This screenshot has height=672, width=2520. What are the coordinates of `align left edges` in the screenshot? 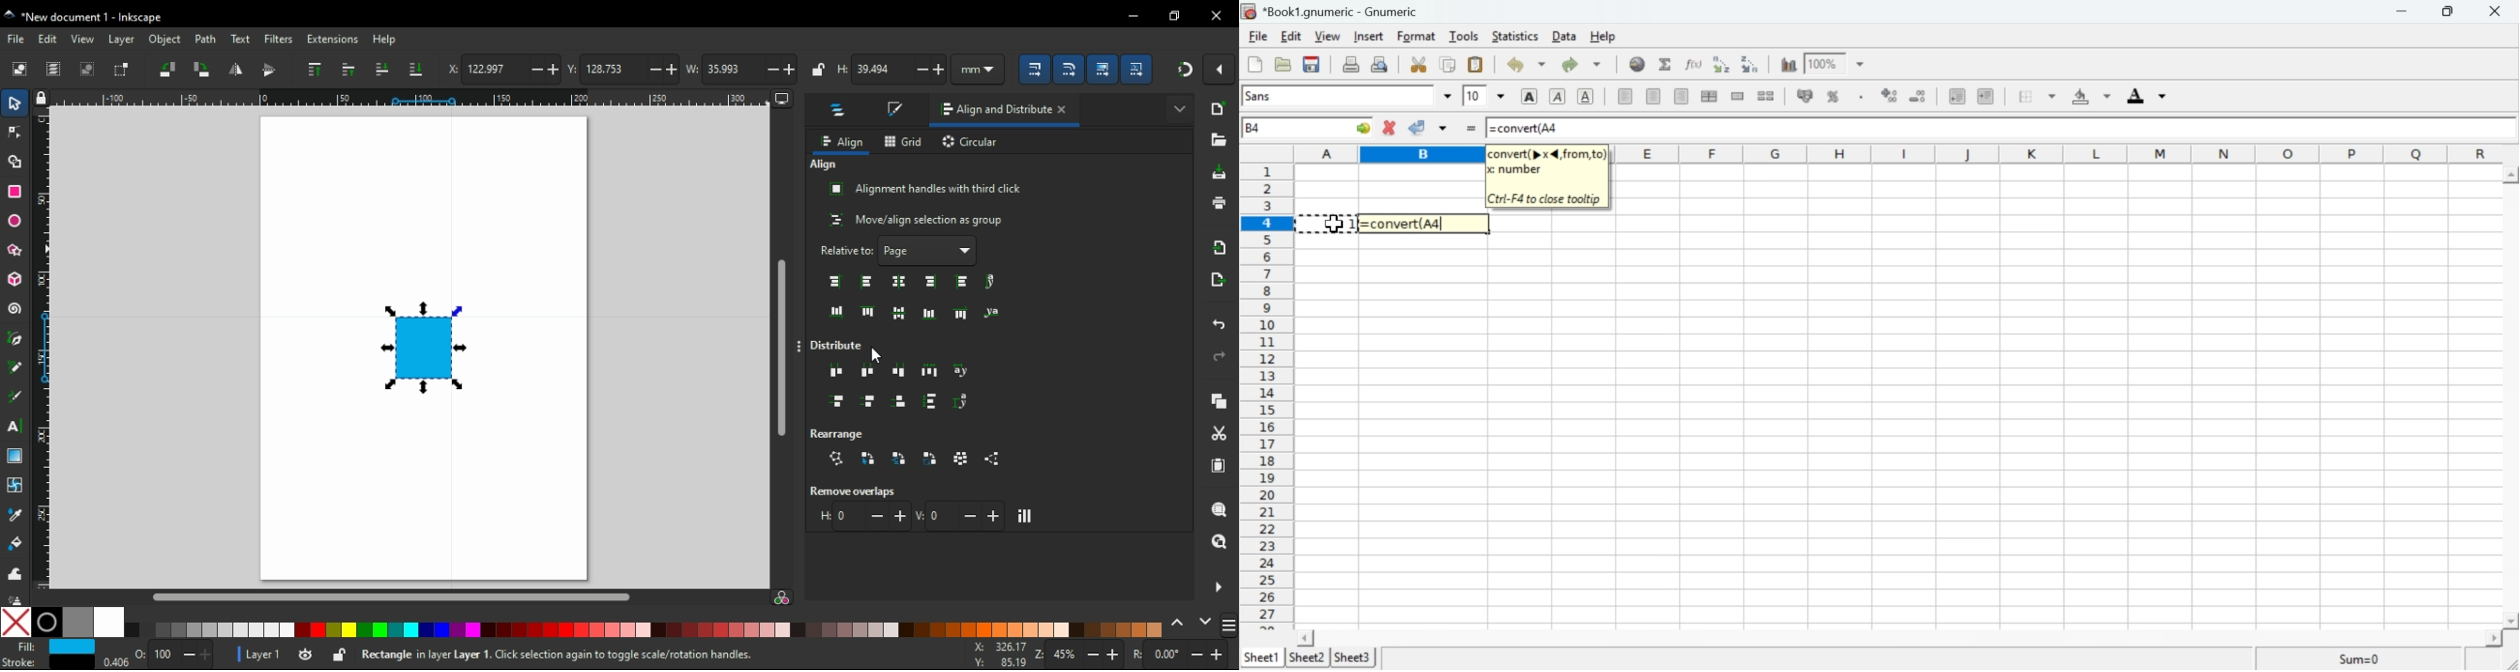 It's located at (866, 282).